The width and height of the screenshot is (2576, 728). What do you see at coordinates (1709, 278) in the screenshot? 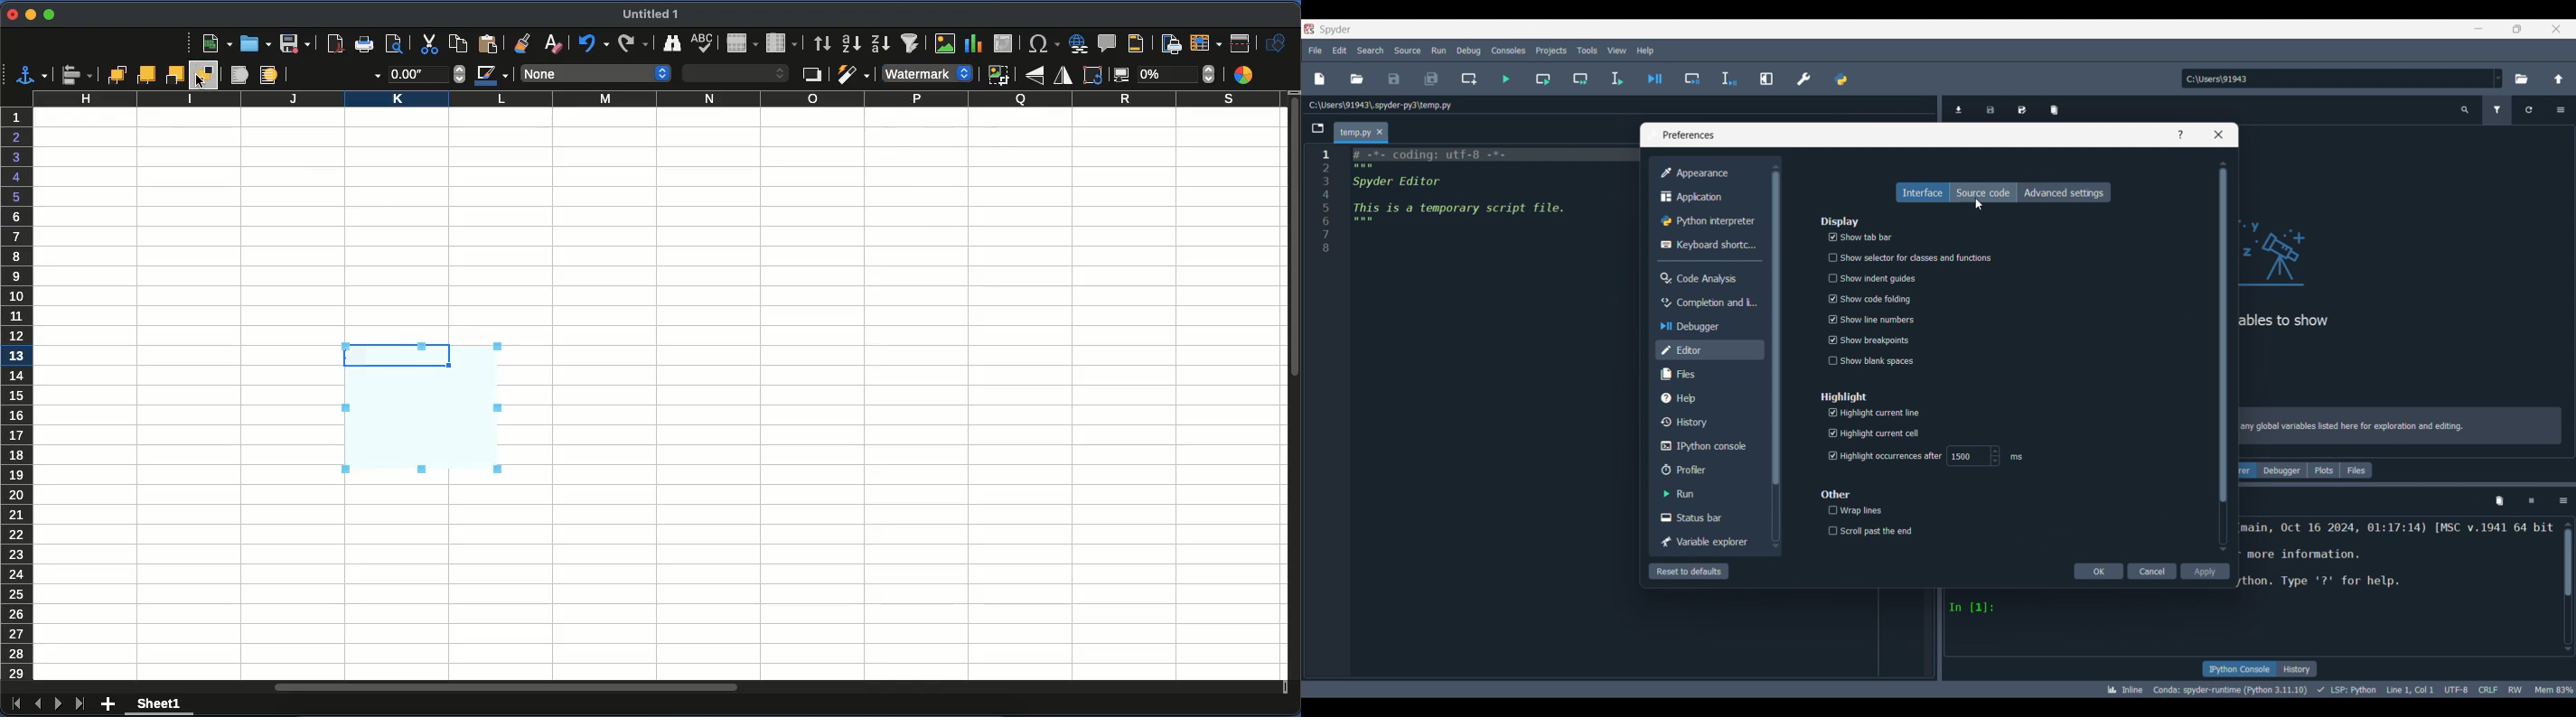
I see `Code analysis` at bounding box center [1709, 278].